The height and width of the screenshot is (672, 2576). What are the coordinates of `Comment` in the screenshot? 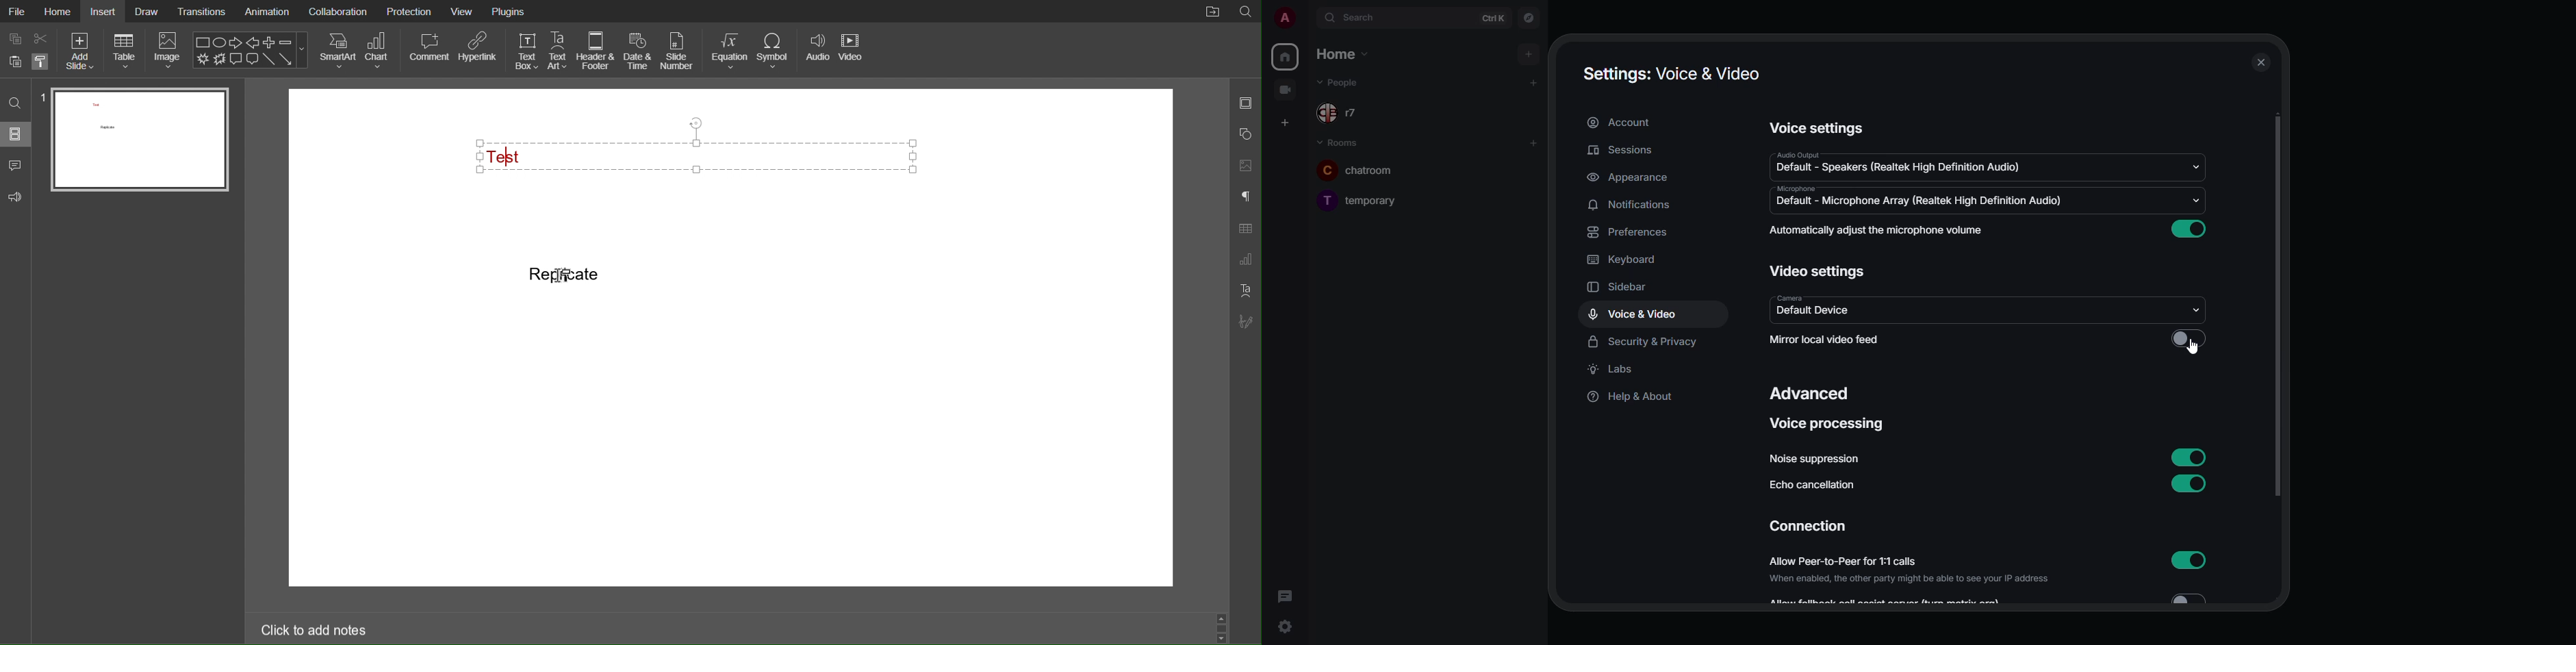 It's located at (429, 50).